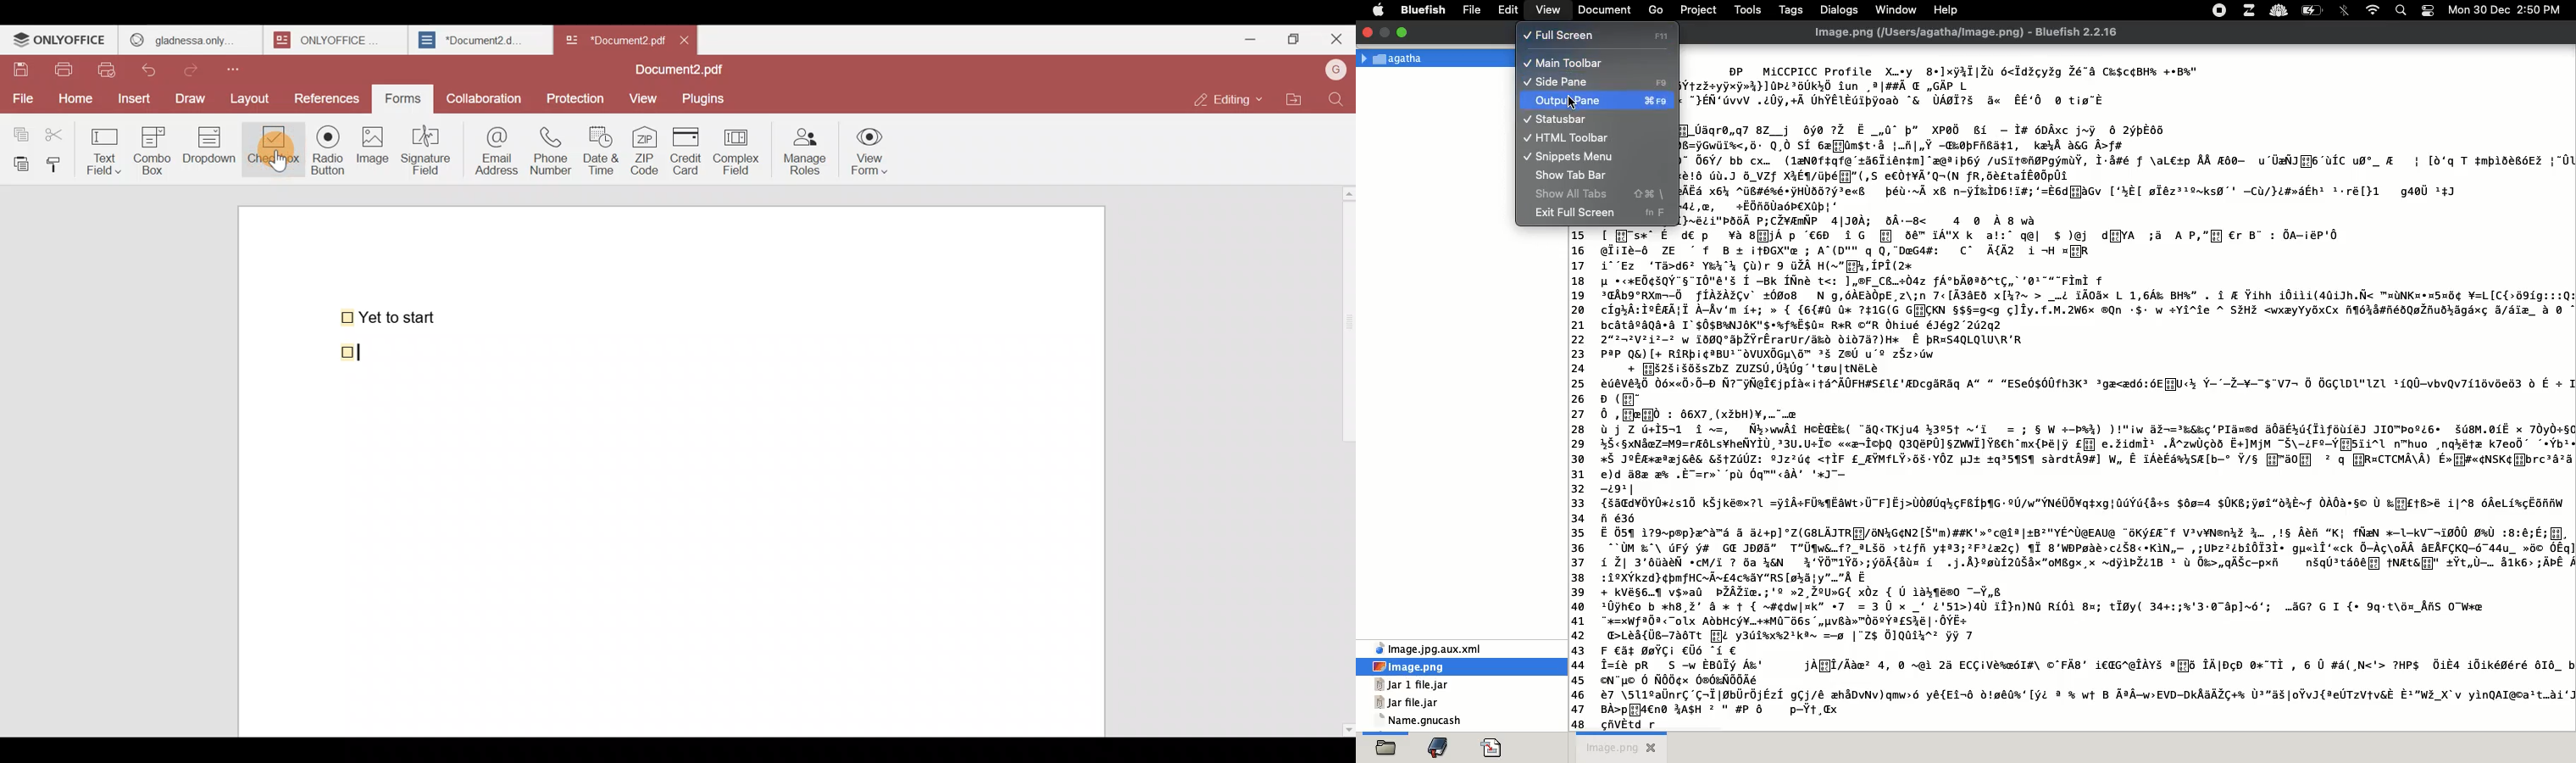  Describe the element at coordinates (391, 316) in the screenshot. I see `Yet to start` at that location.